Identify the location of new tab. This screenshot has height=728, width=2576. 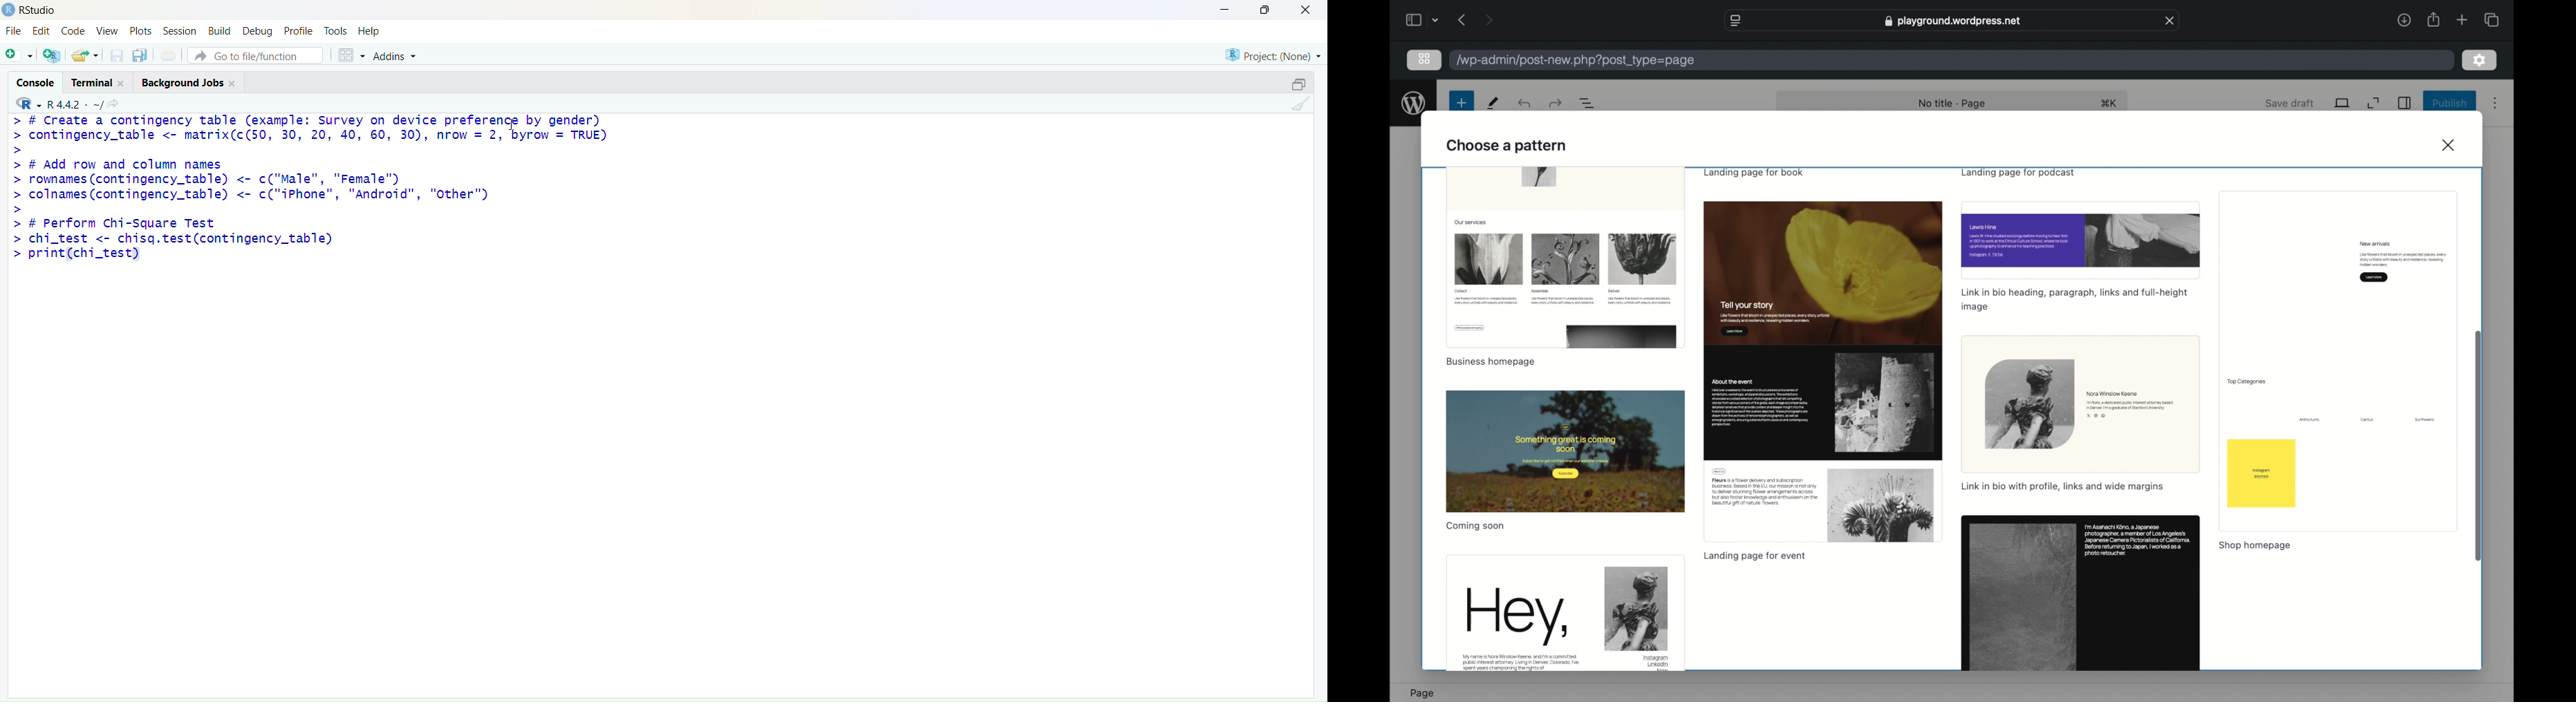
(2462, 20).